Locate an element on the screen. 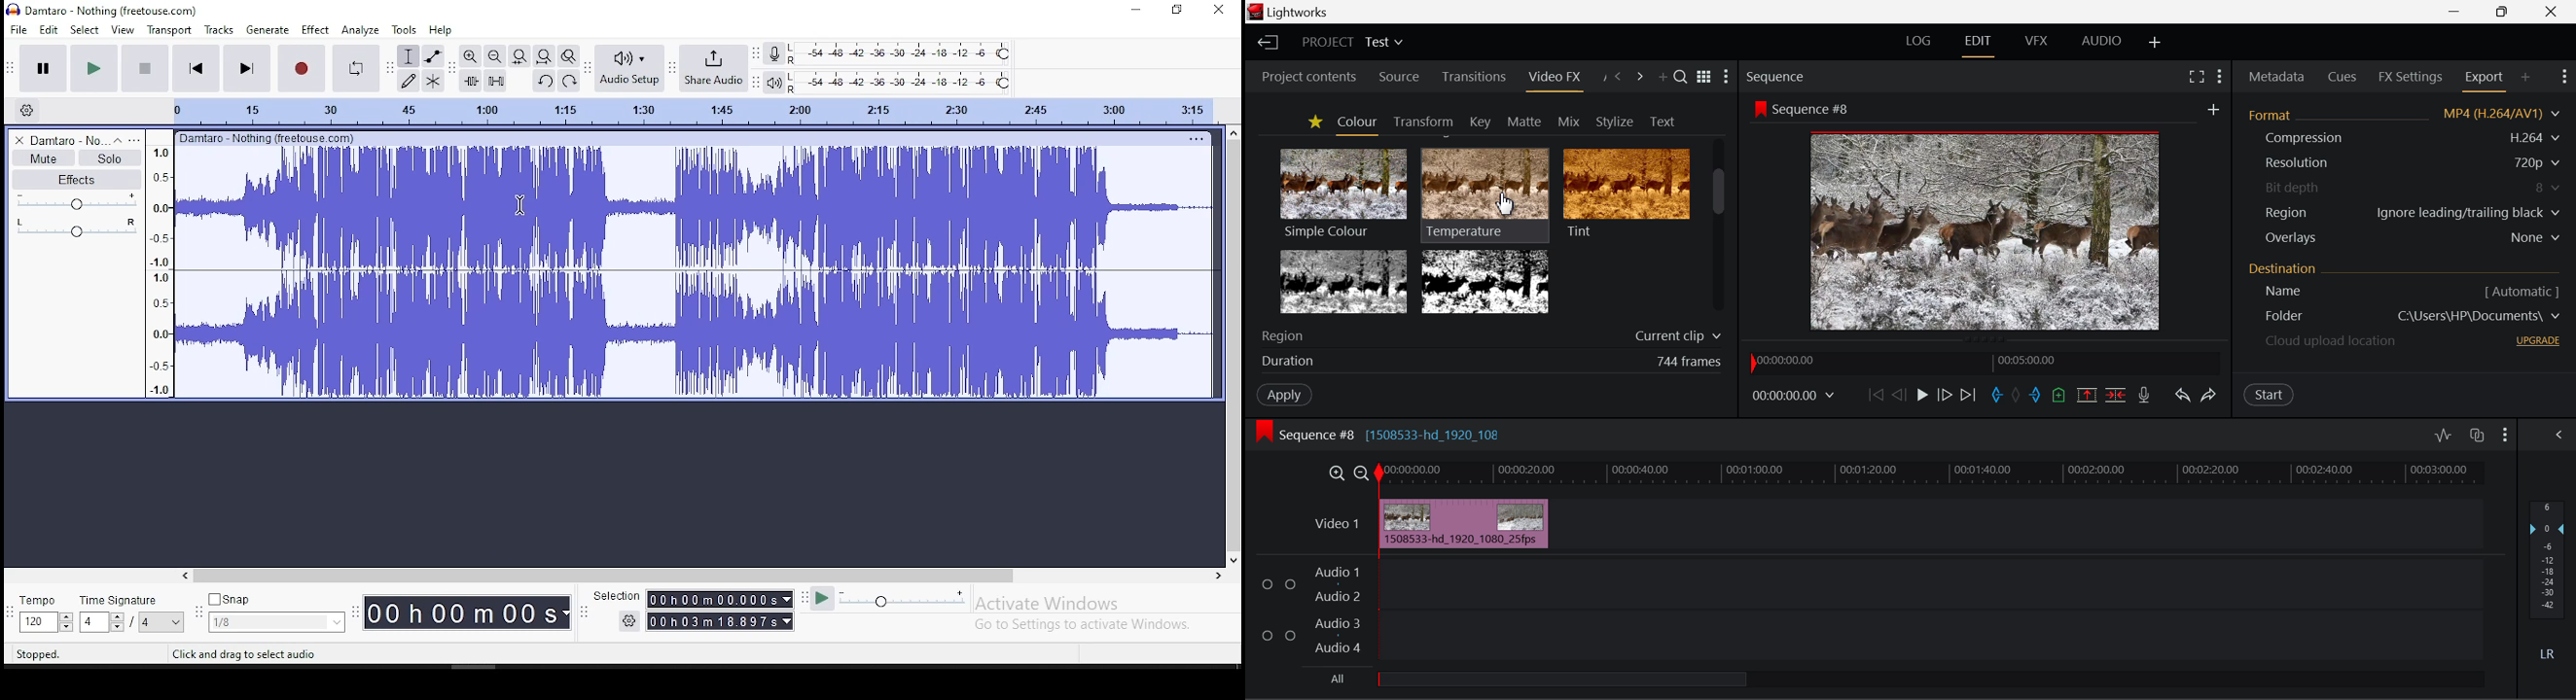 The width and height of the screenshot is (2576, 700). Remove all marks is located at coordinates (2016, 396).